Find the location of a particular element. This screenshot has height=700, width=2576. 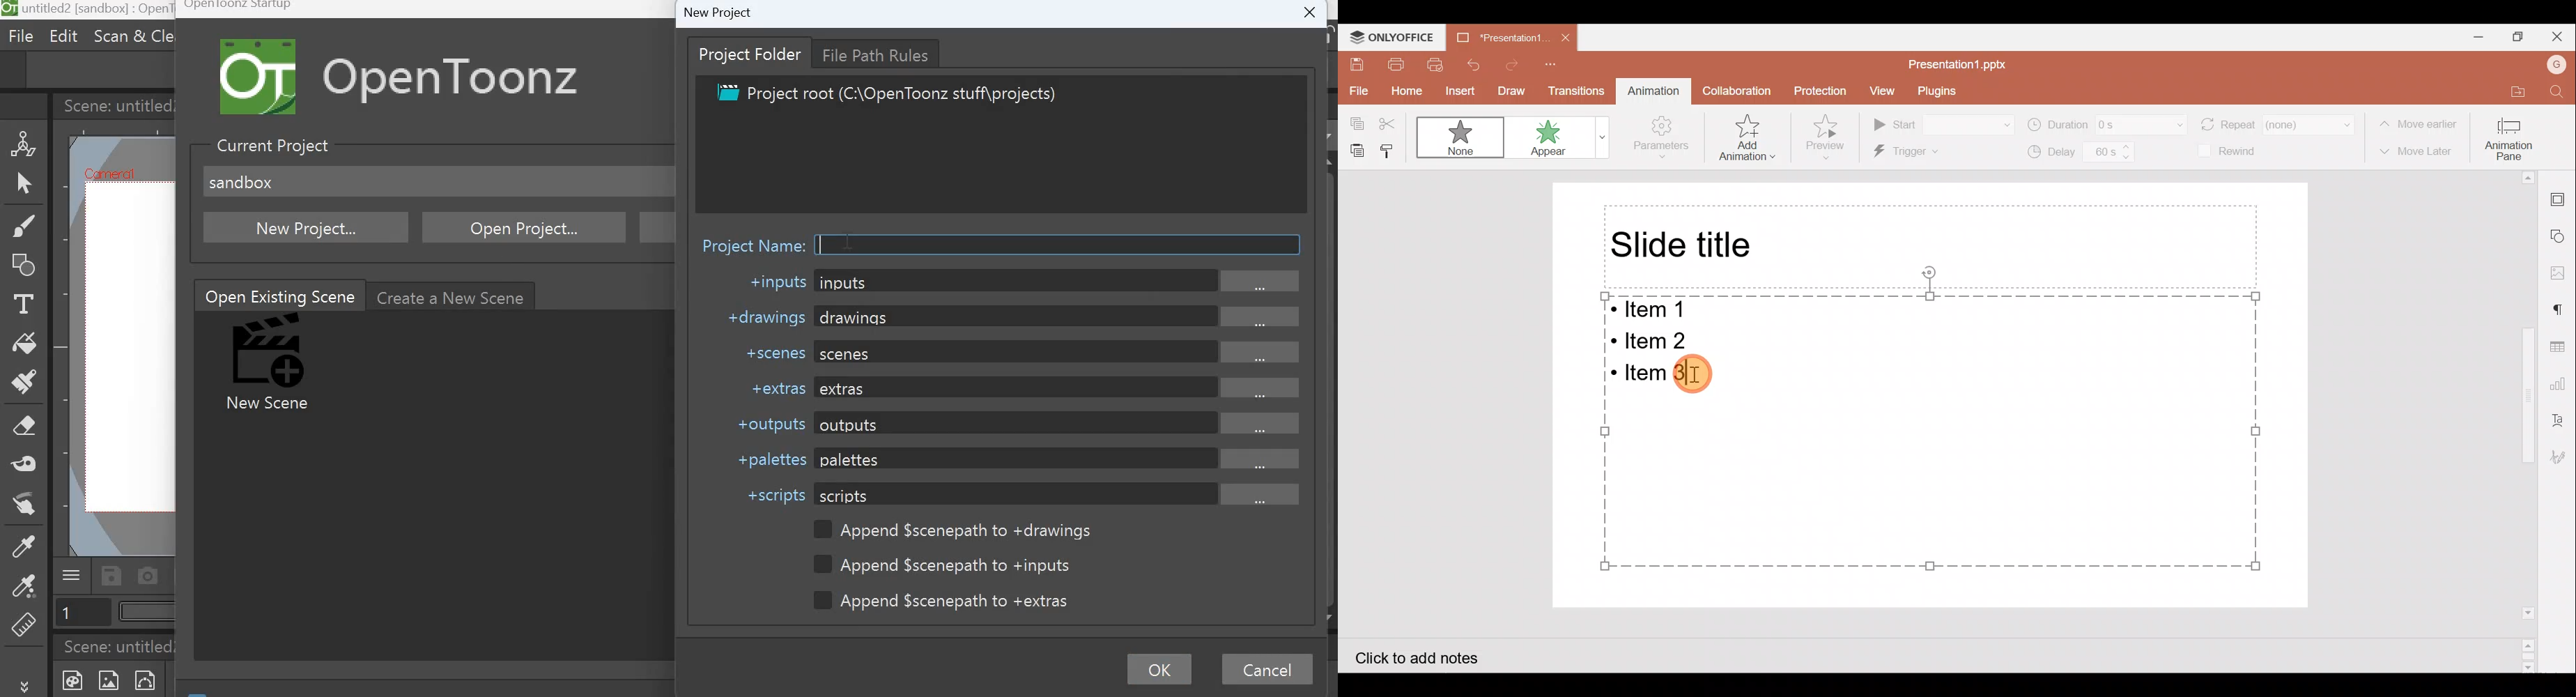

Shapes settings is located at coordinates (2562, 234).